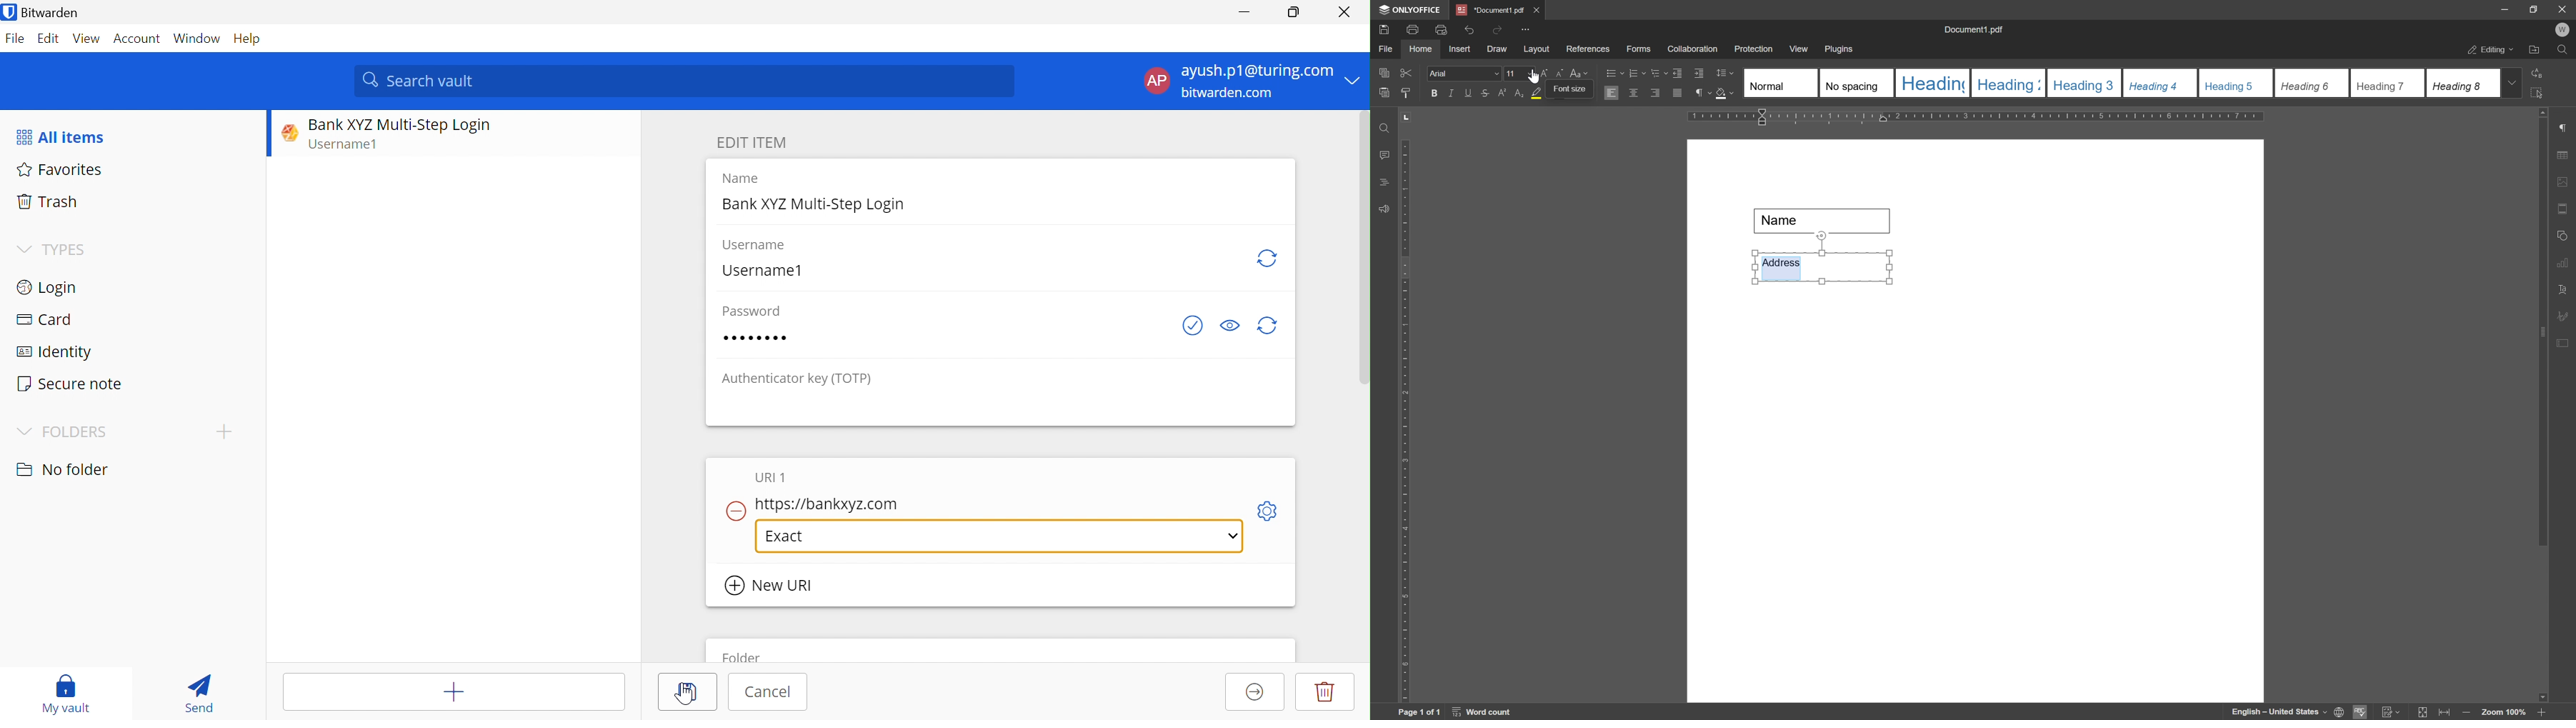  I want to click on justified, so click(1676, 93).